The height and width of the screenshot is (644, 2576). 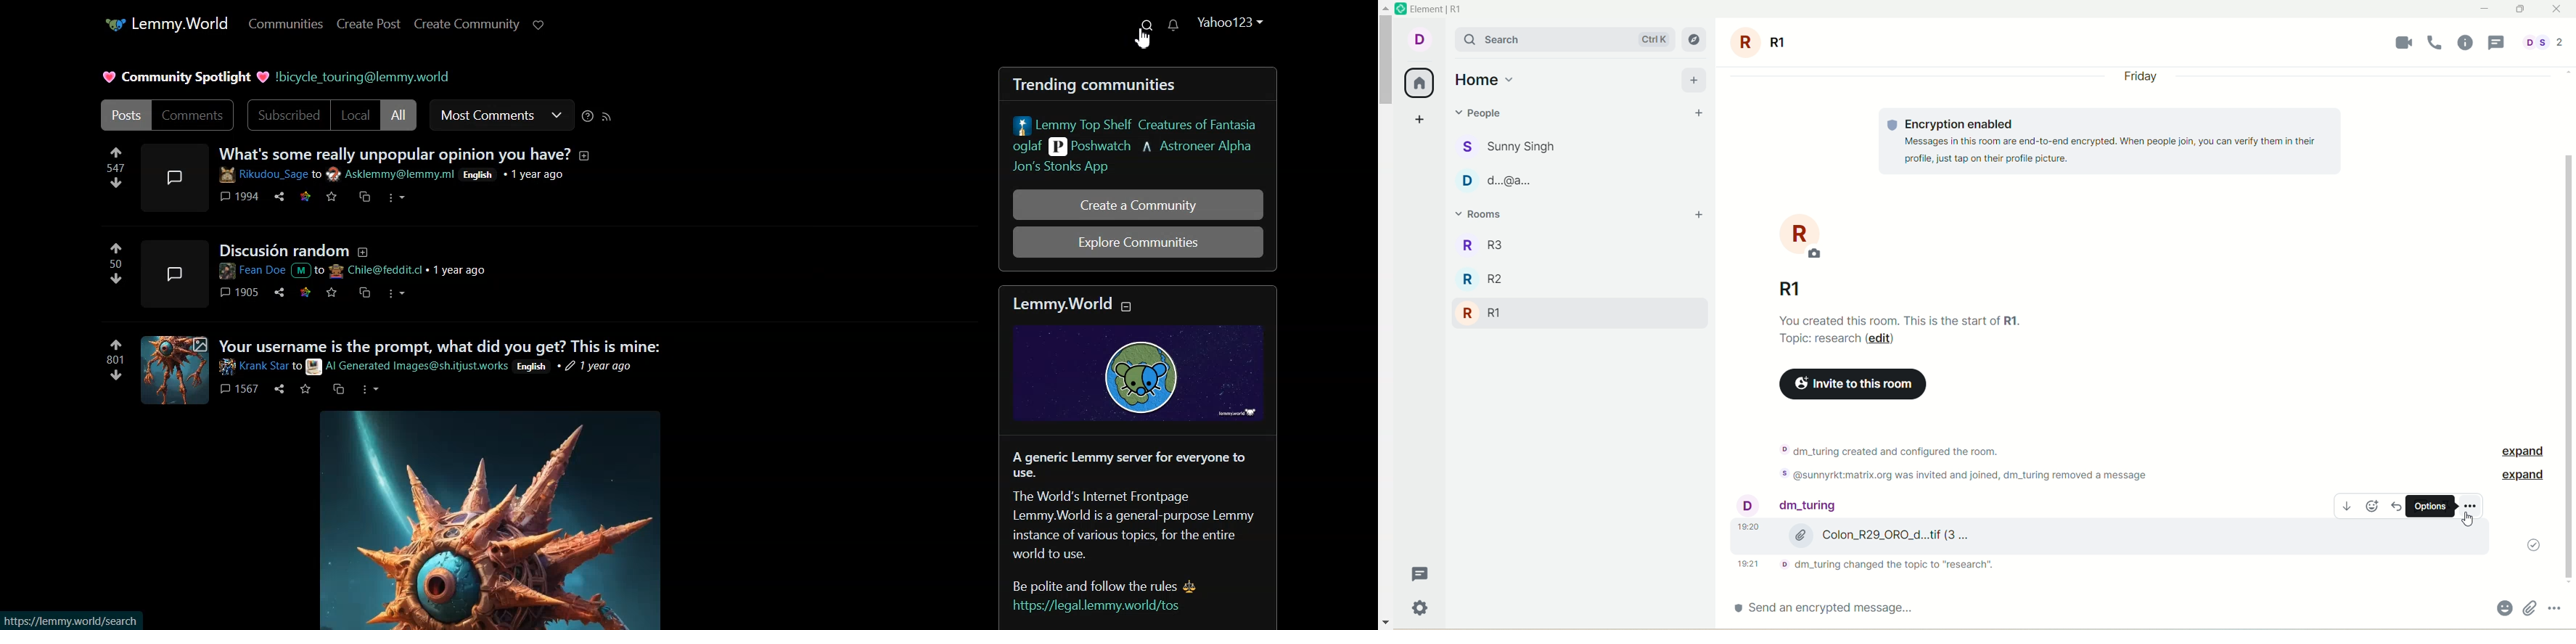 What do you see at coordinates (1851, 385) in the screenshot?
I see `invite to this room` at bounding box center [1851, 385].